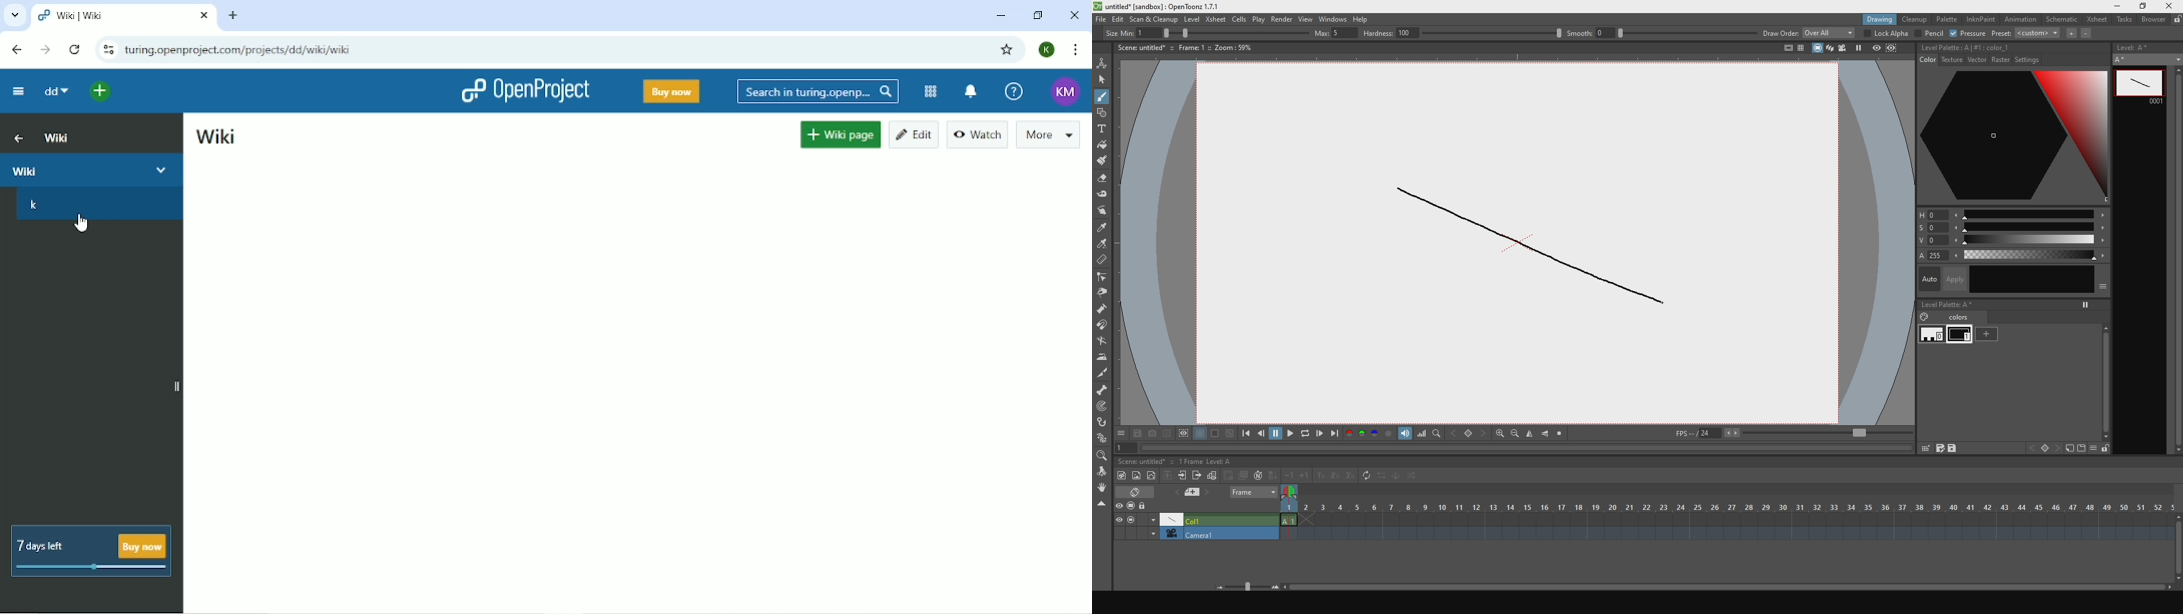  Describe the element at coordinates (1661, 32) in the screenshot. I see `smooth` at that location.